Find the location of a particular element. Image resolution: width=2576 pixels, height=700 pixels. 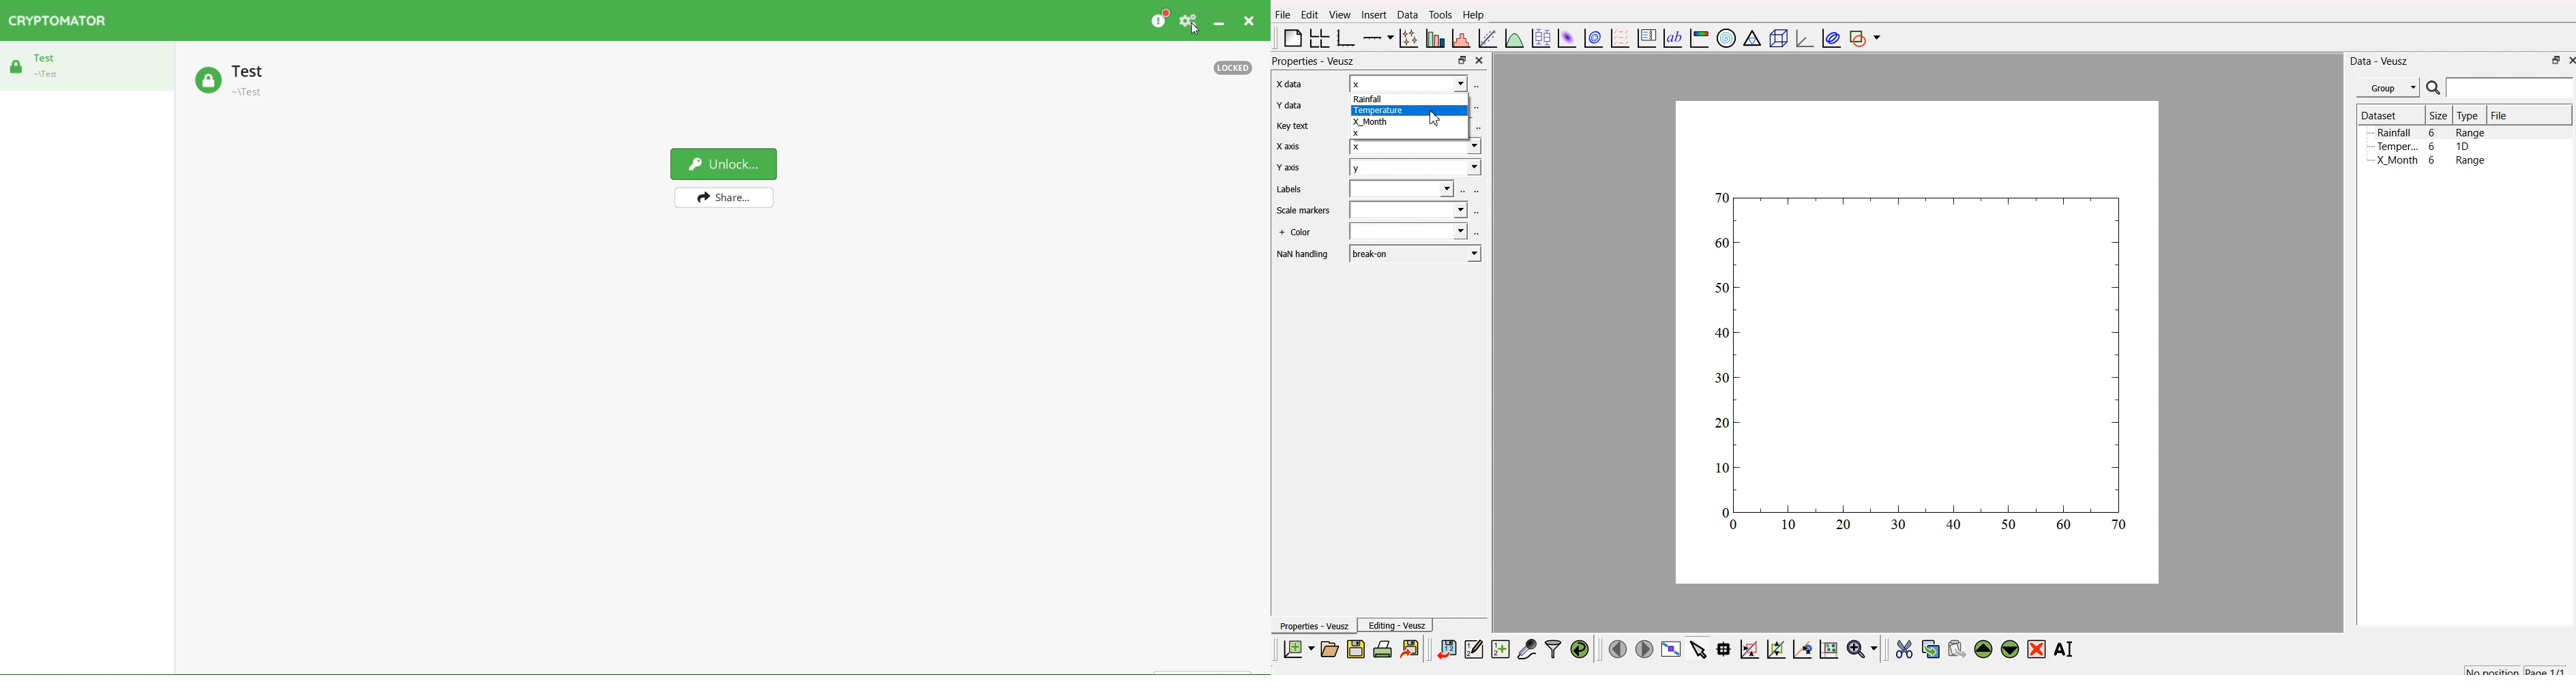

File is located at coordinates (2500, 115).